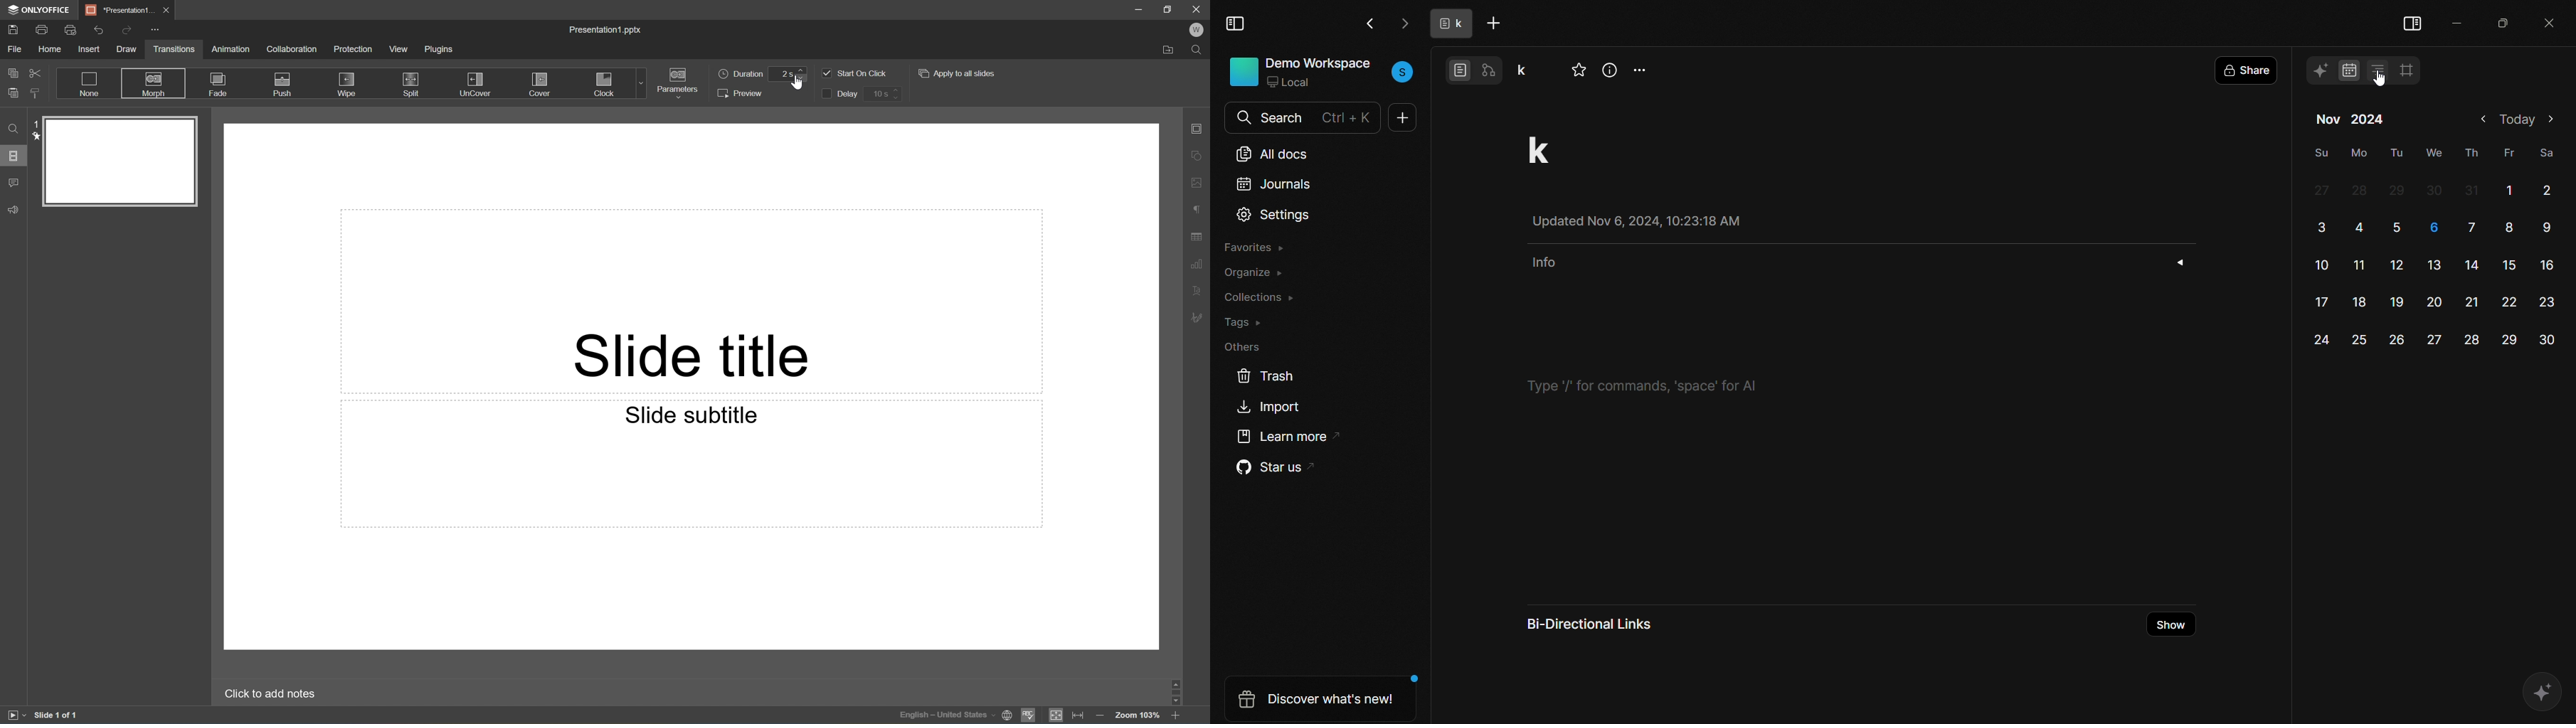 This screenshot has height=728, width=2576. What do you see at coordinates (56, 715) in the screenshot?
I see `Slide 1 of 1` at bounding box center [56, 715].